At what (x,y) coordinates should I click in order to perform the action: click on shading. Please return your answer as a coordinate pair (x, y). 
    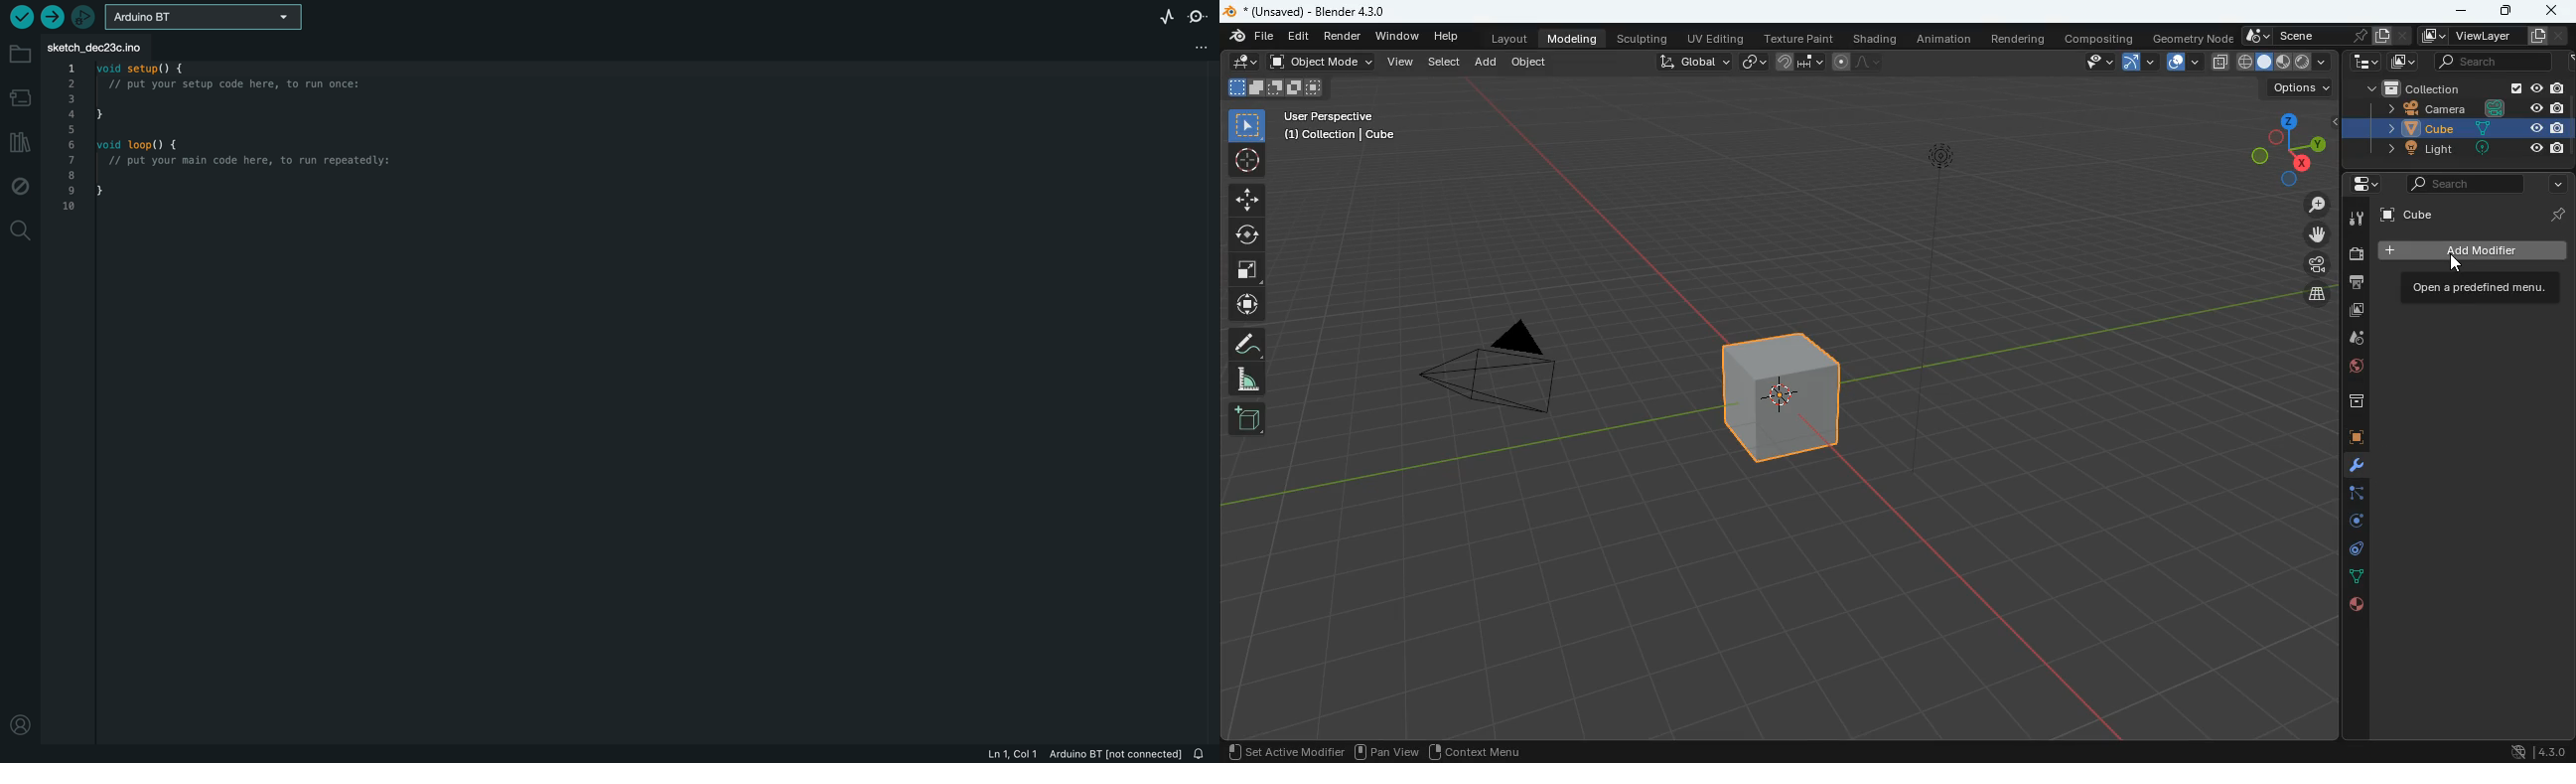
    Looking at the image, I should click on (1878, 37).